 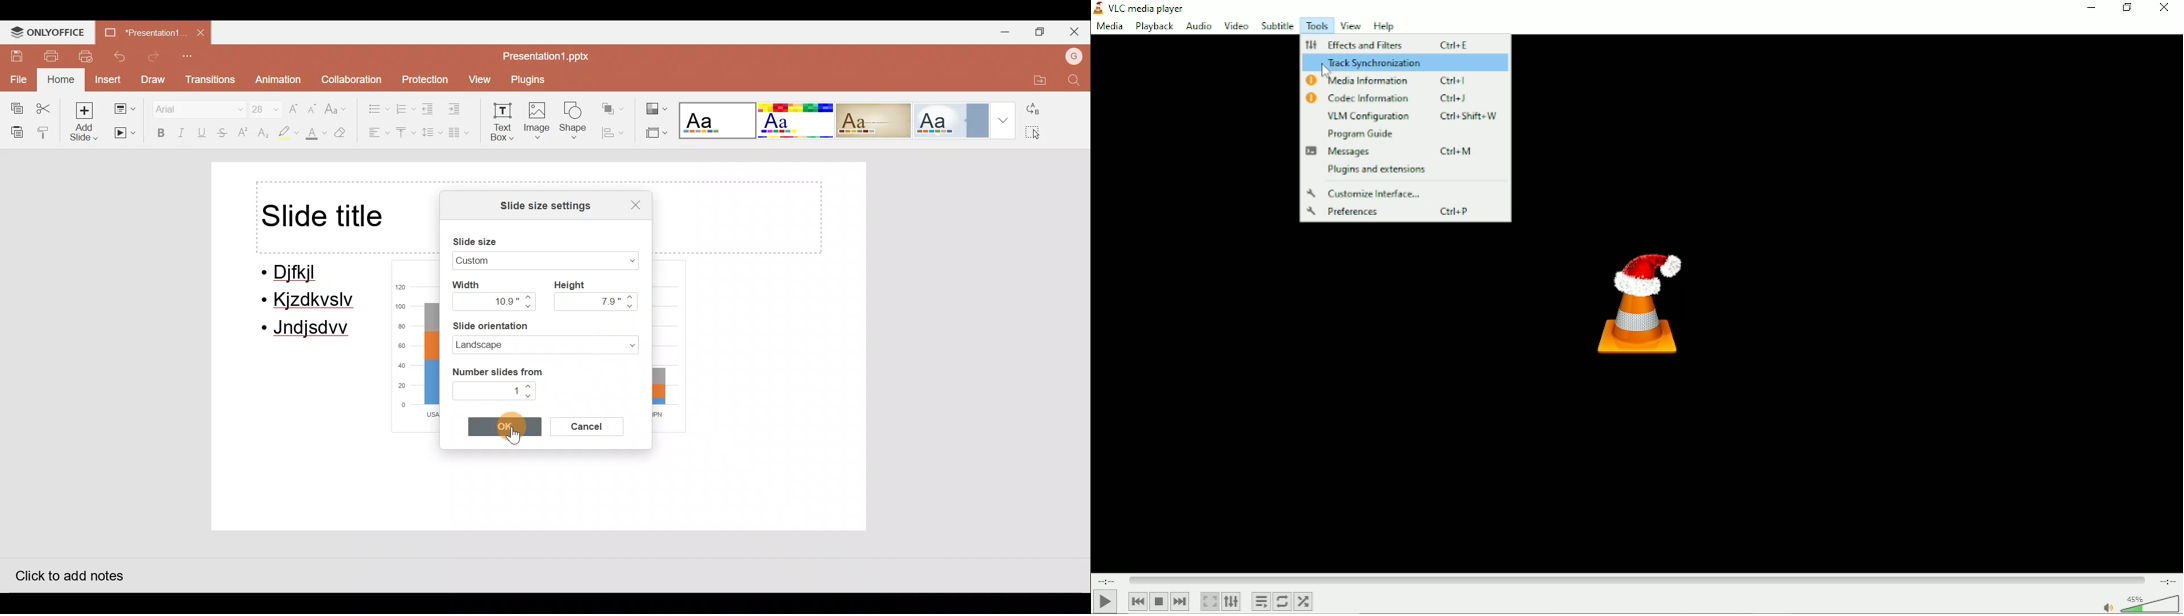 What do you see at coordinates (956, 119) in the screenshot?
I see `Theme 4` at bounding box center [956, 119].